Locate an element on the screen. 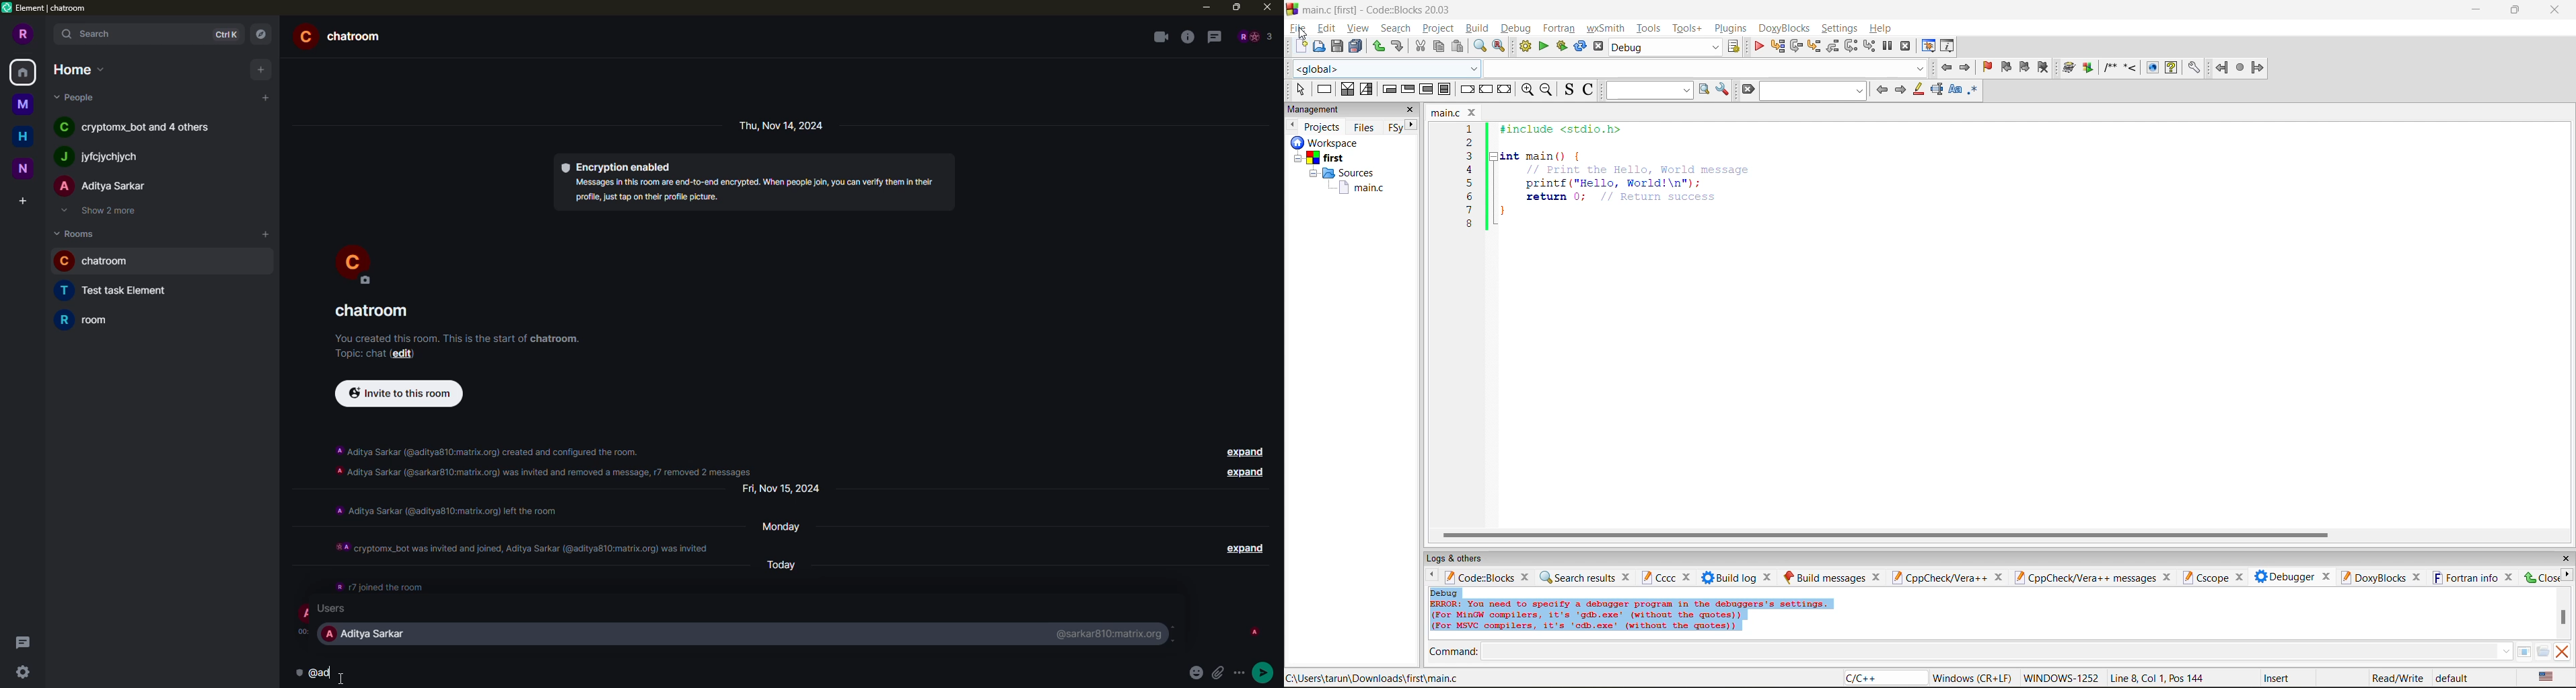 This screenshot has width=2576, height=700. create space is located at coordinates (20, 201).